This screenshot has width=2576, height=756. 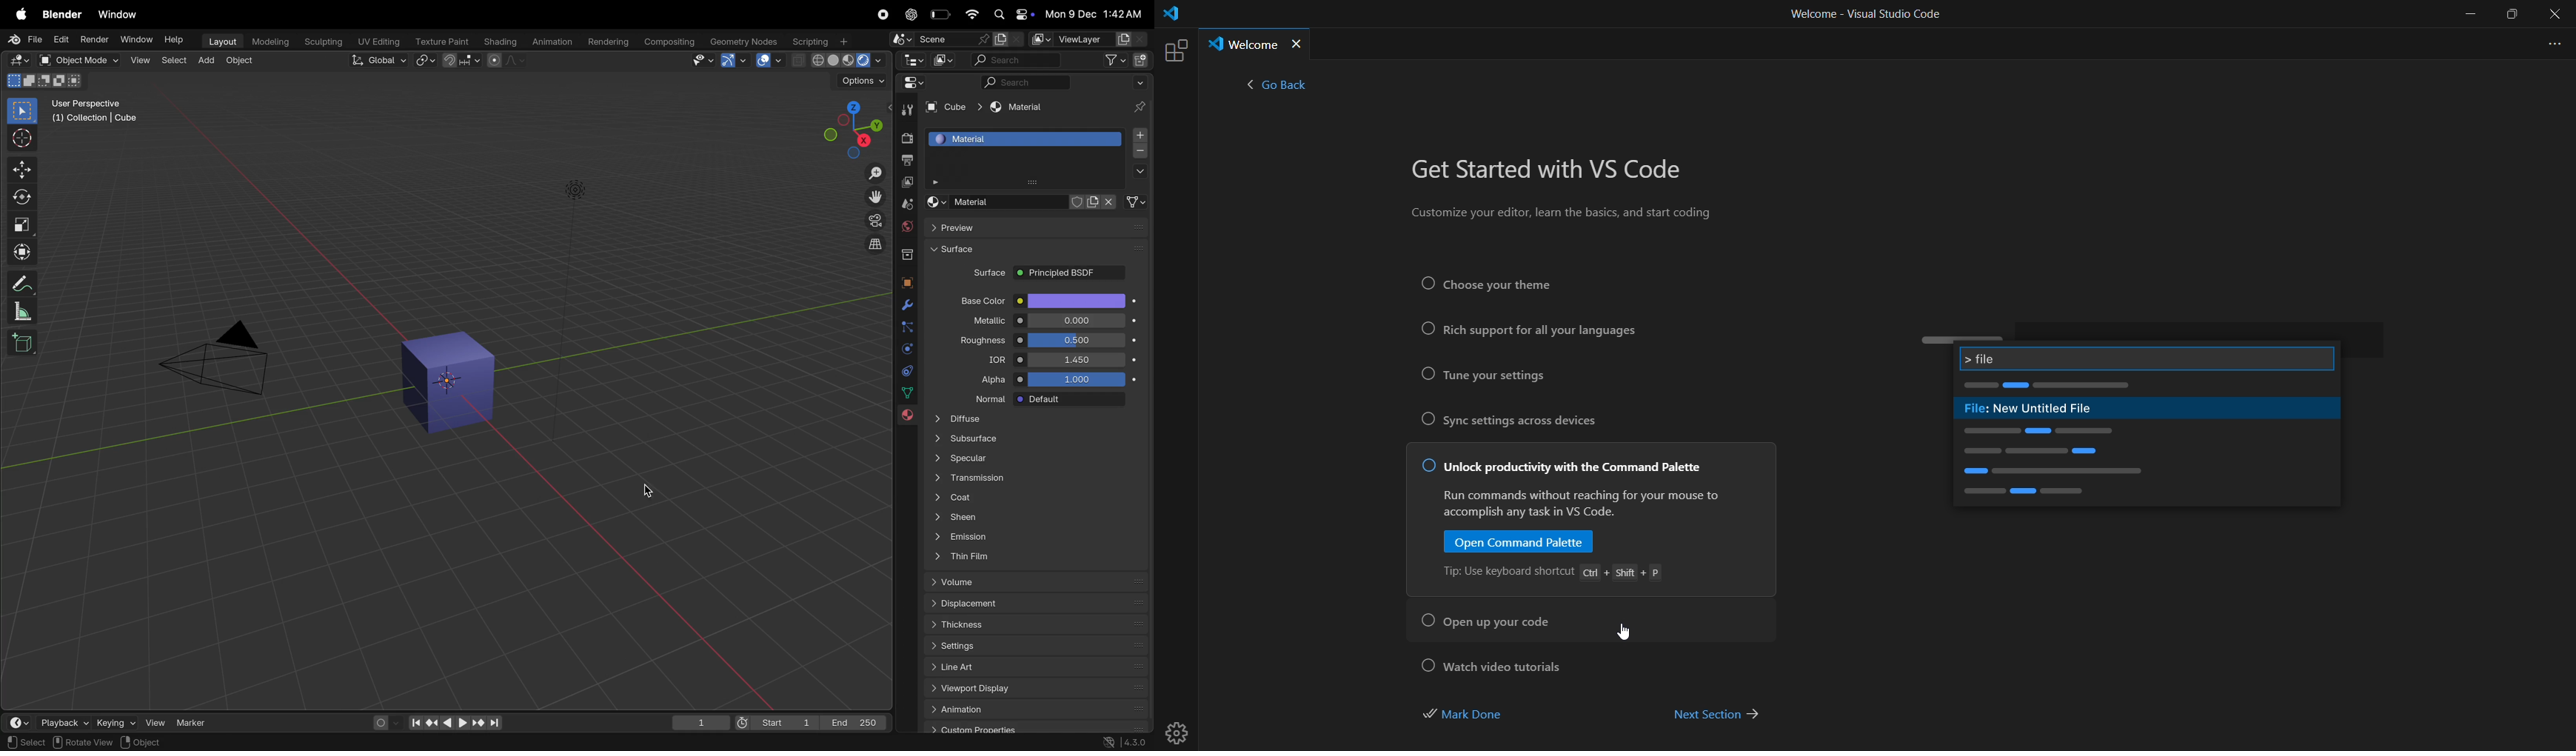 I want to click on End 250, so click(x=854, y=723).